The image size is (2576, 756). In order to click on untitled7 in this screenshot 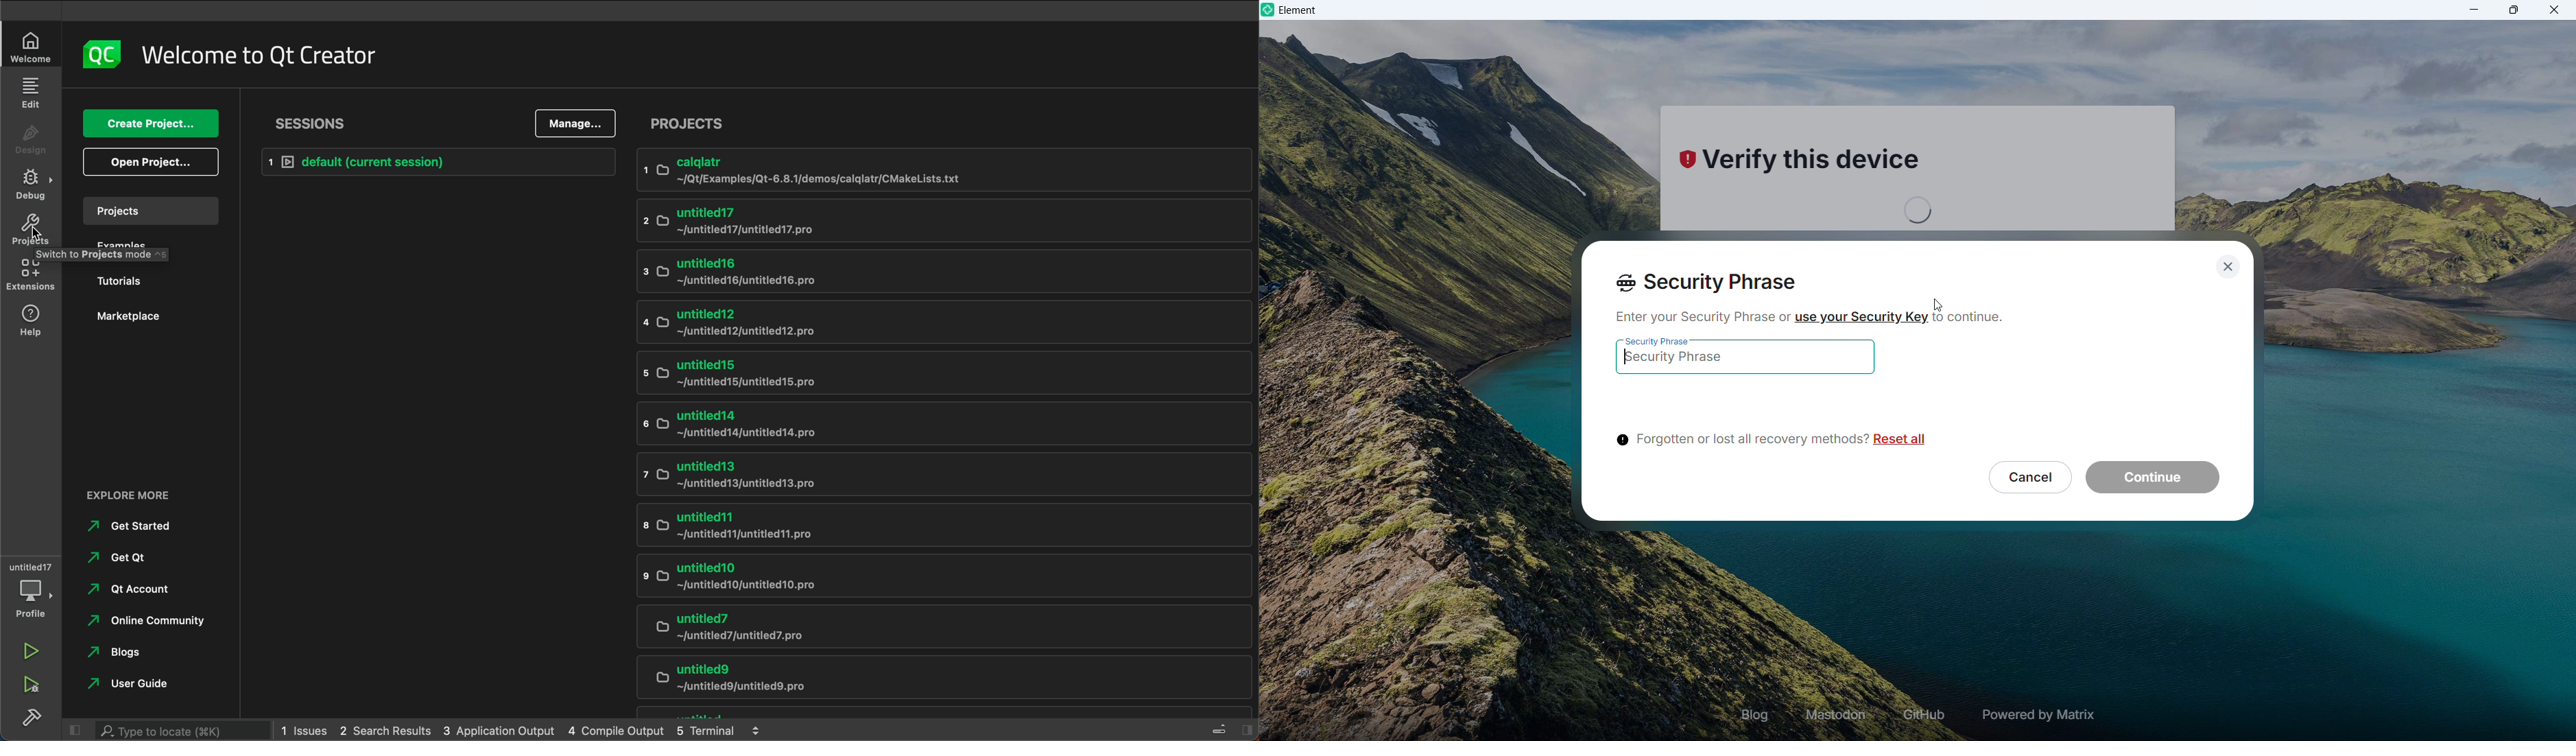, I will do `click(927, 626)`.